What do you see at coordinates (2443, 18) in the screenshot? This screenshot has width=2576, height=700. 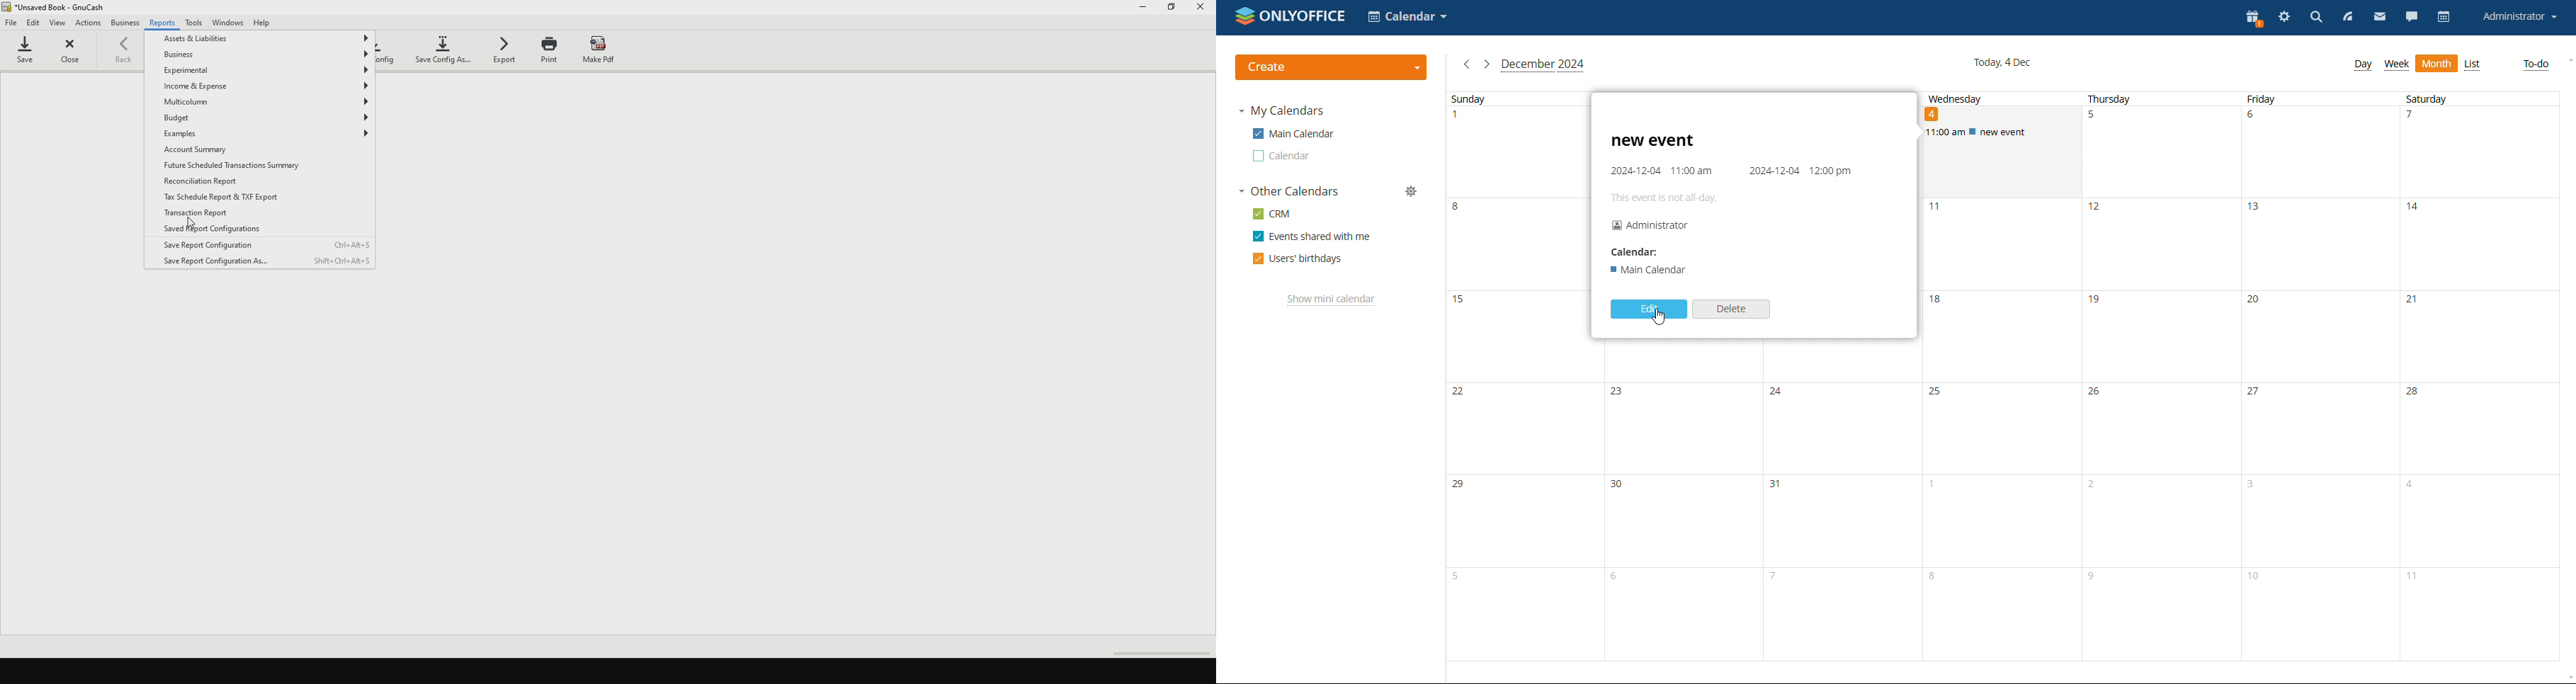 I see `calendar` at bounding box center [2443, 18].